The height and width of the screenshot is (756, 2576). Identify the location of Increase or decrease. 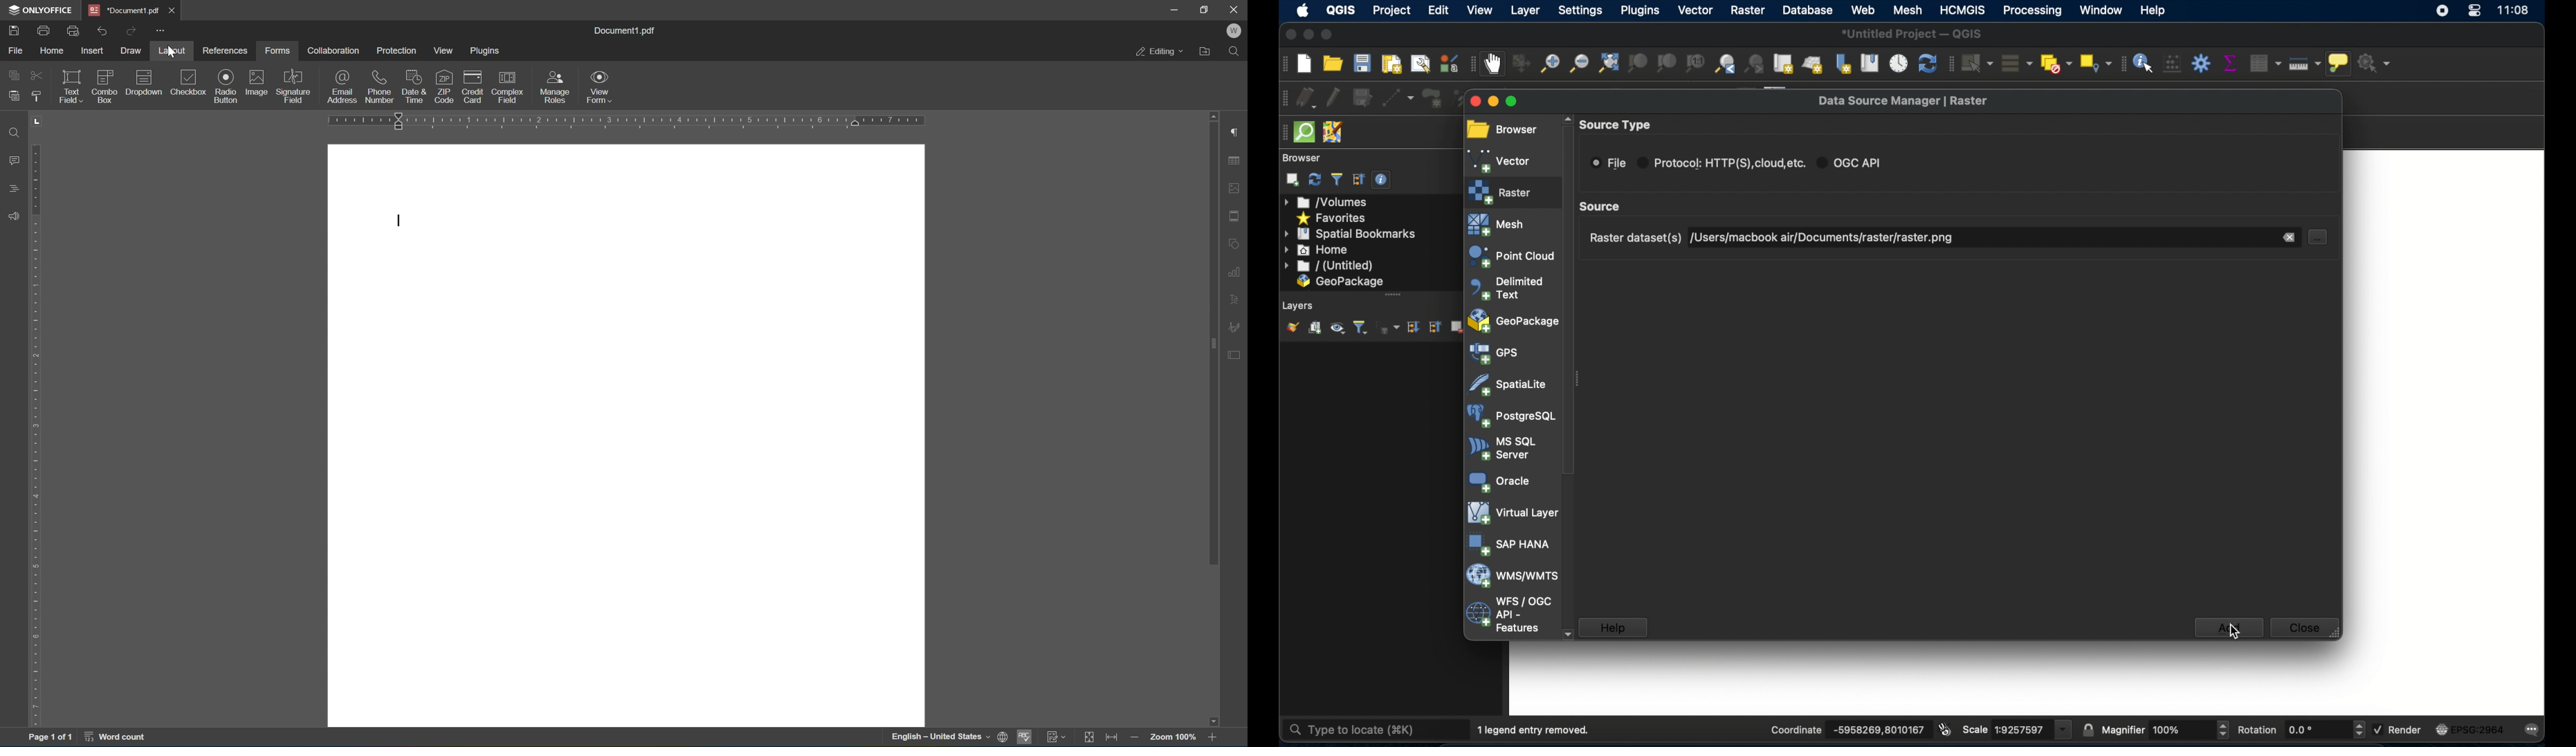
(2222, 730).